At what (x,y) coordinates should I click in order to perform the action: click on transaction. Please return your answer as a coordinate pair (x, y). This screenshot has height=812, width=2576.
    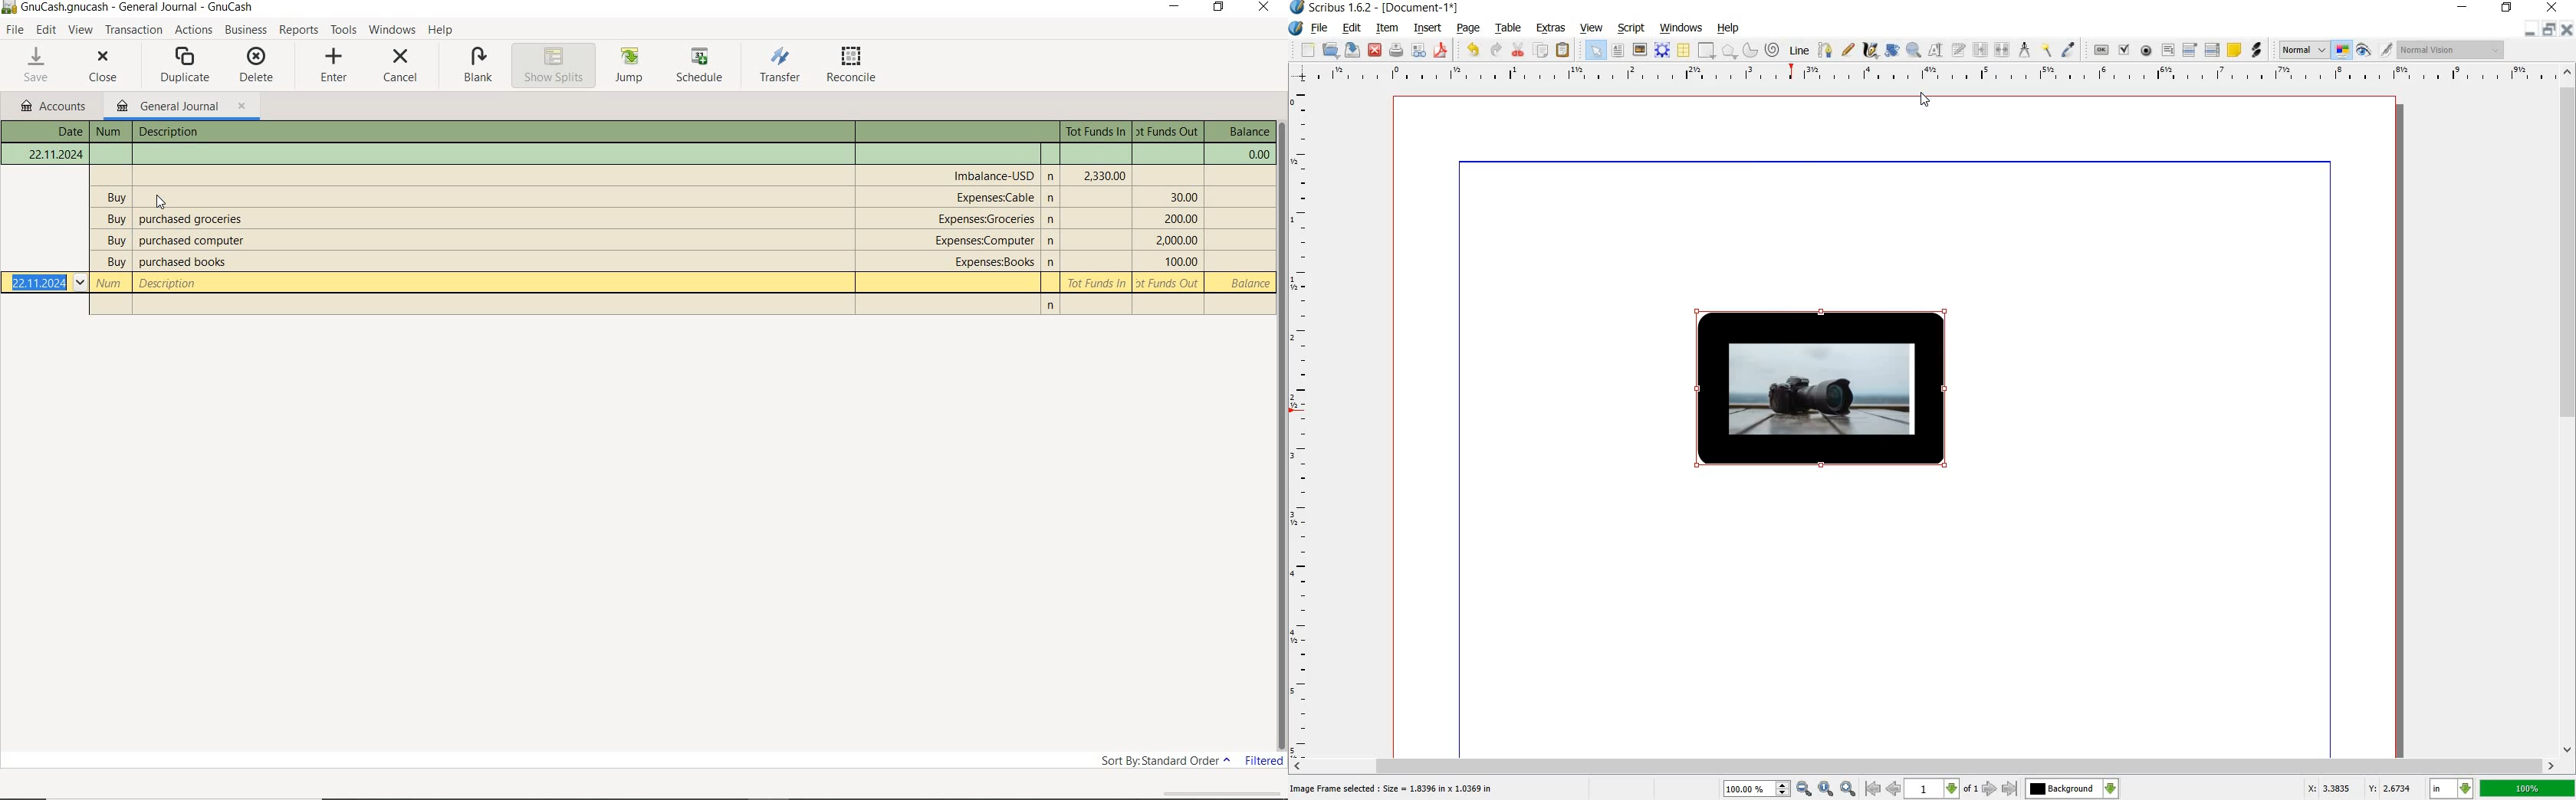
    Looking at the image, I should click on (133, 30).